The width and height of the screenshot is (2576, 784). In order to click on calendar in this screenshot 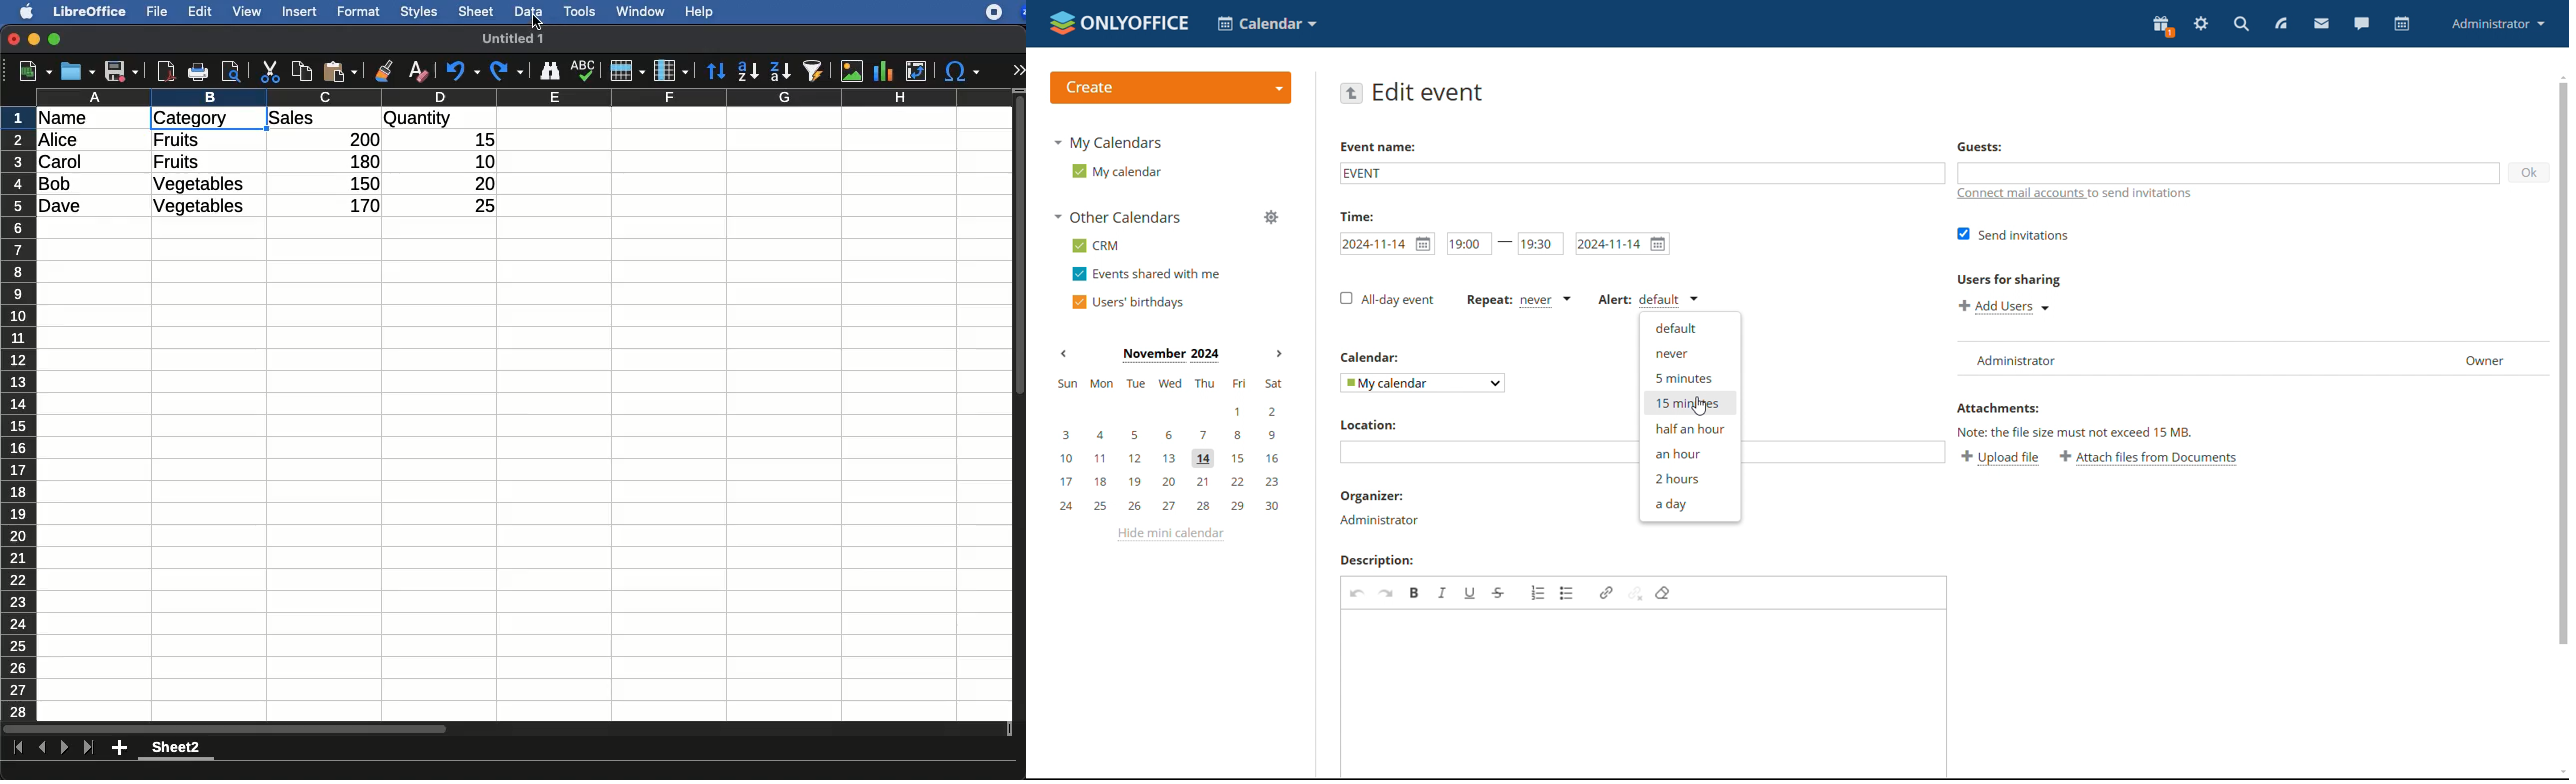, I will do `click(2401, 25)`.